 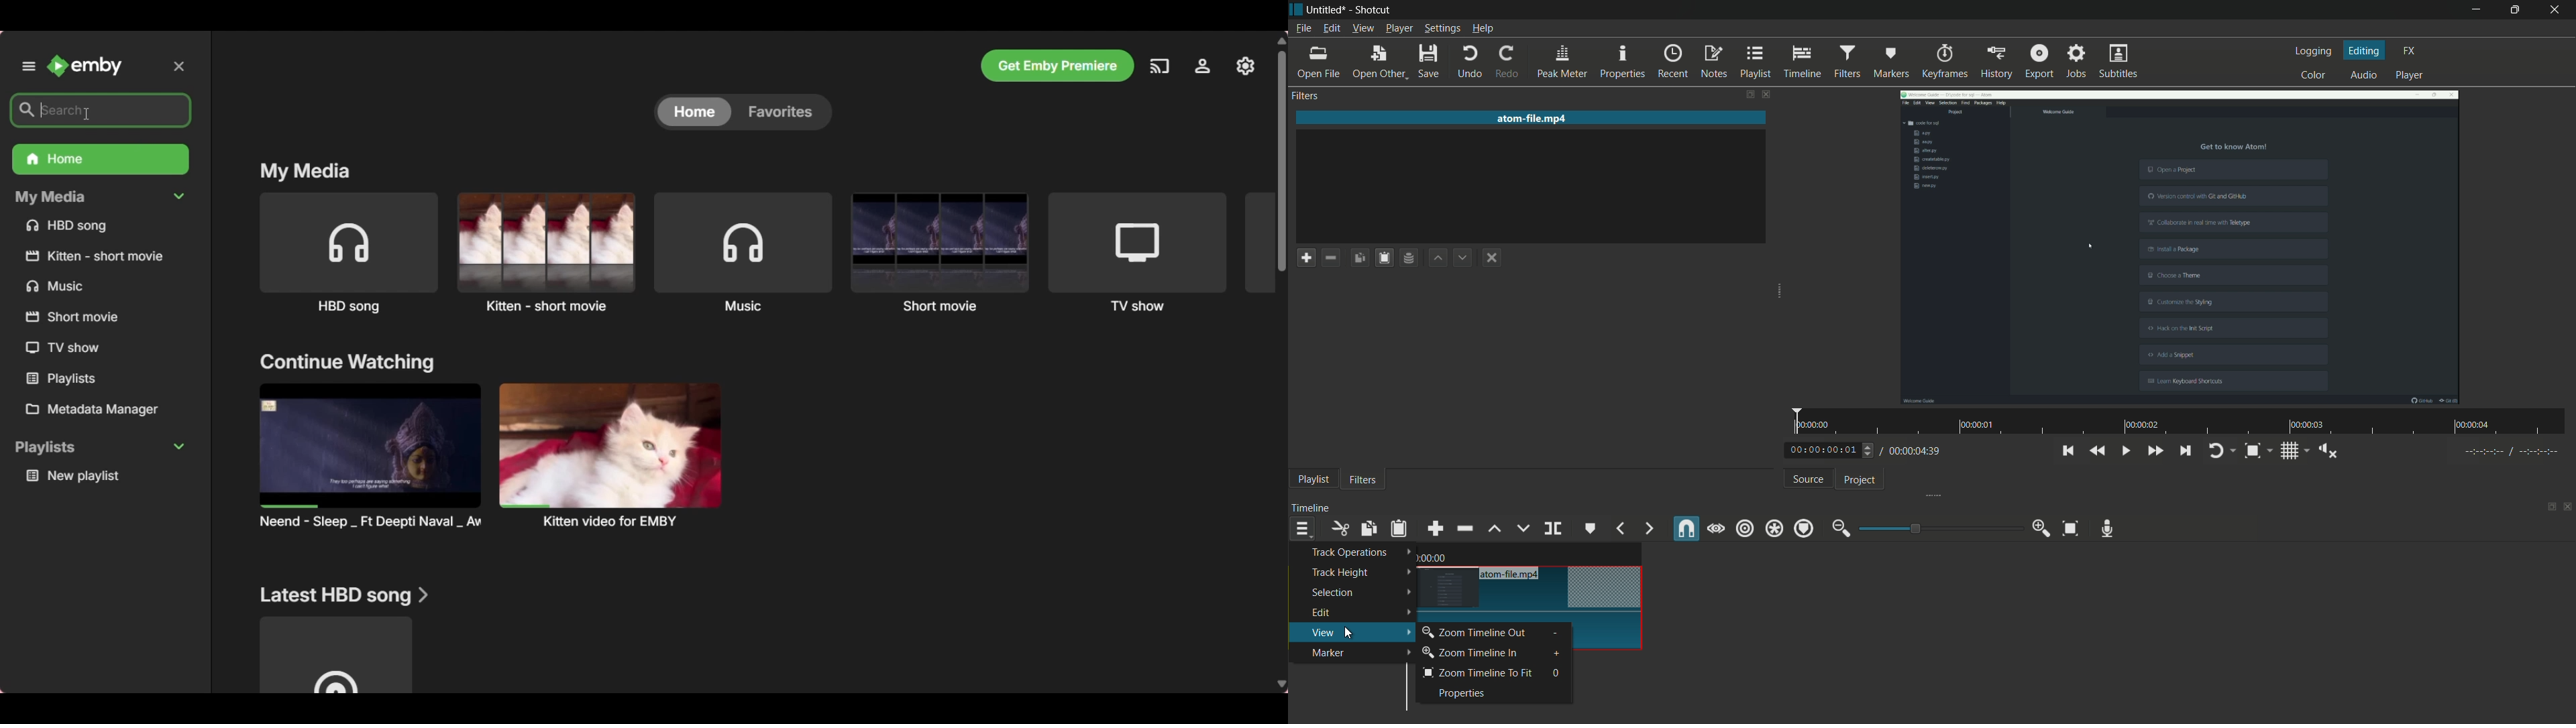 I want to click on editing, so click(x=2364, y=50).